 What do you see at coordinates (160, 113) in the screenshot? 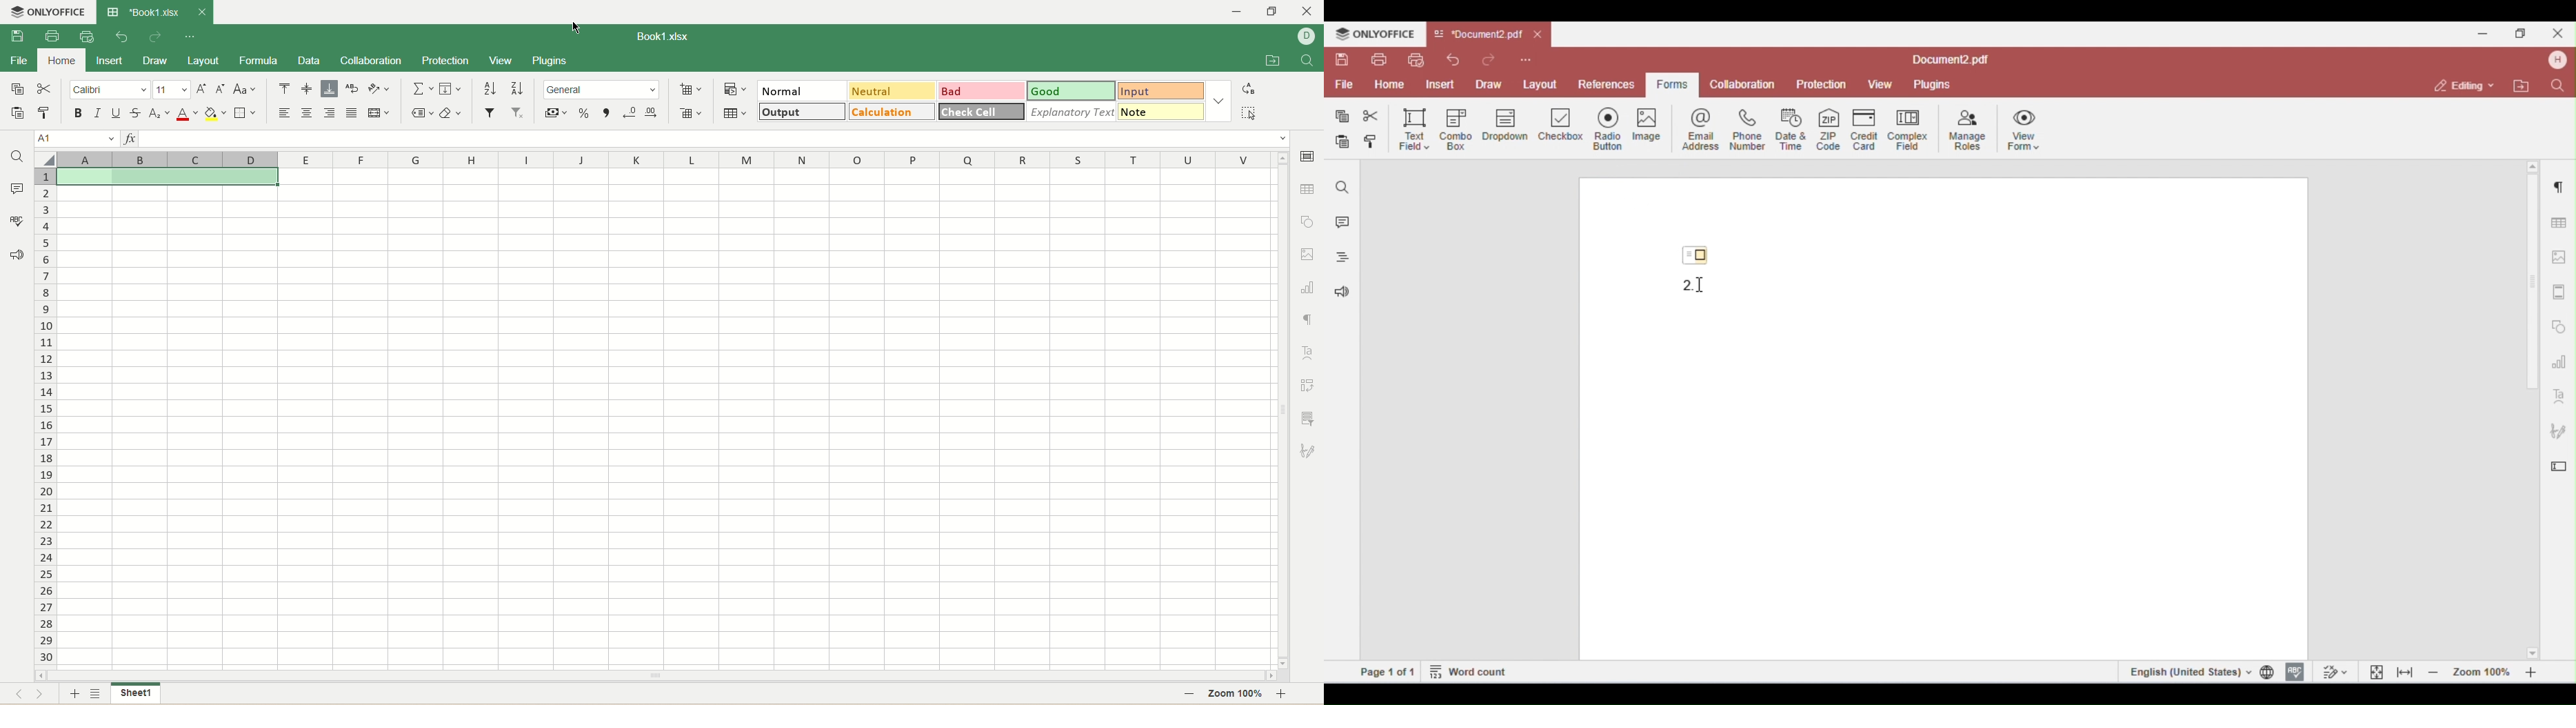
I see `subscript` at bounding box center [160, 113].